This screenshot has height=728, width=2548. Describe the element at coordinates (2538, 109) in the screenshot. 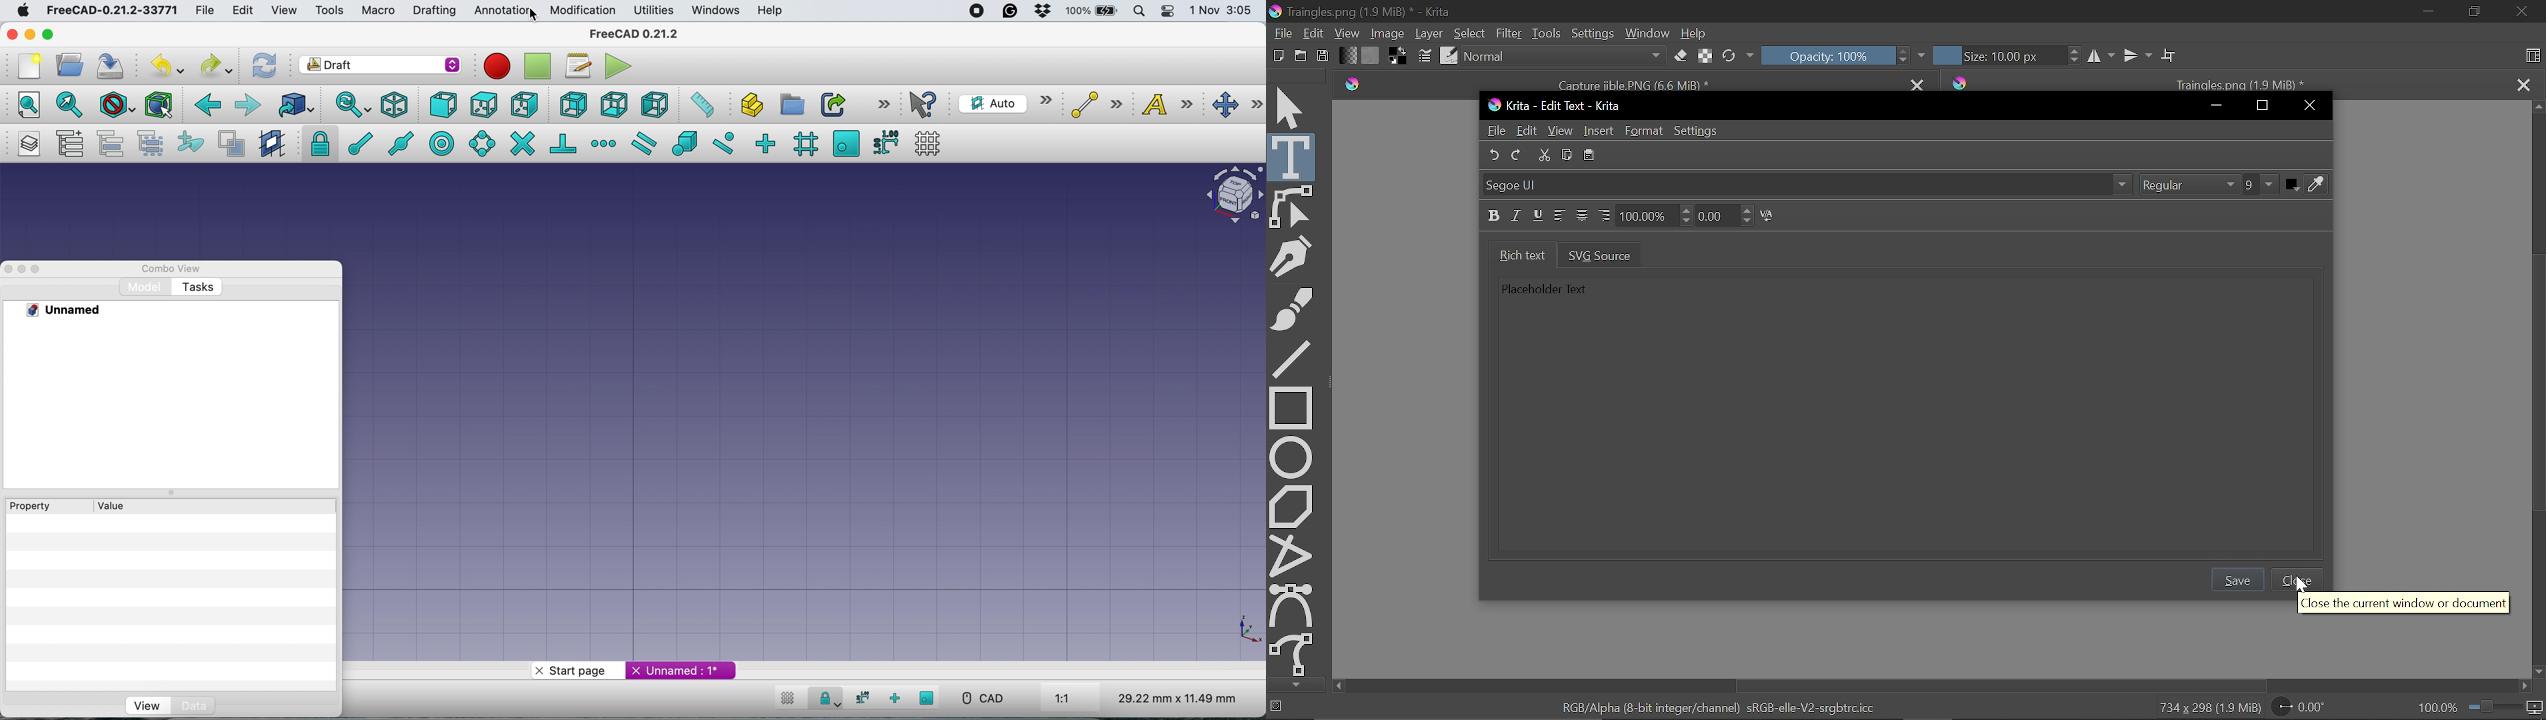

I see `Move up` at that location.